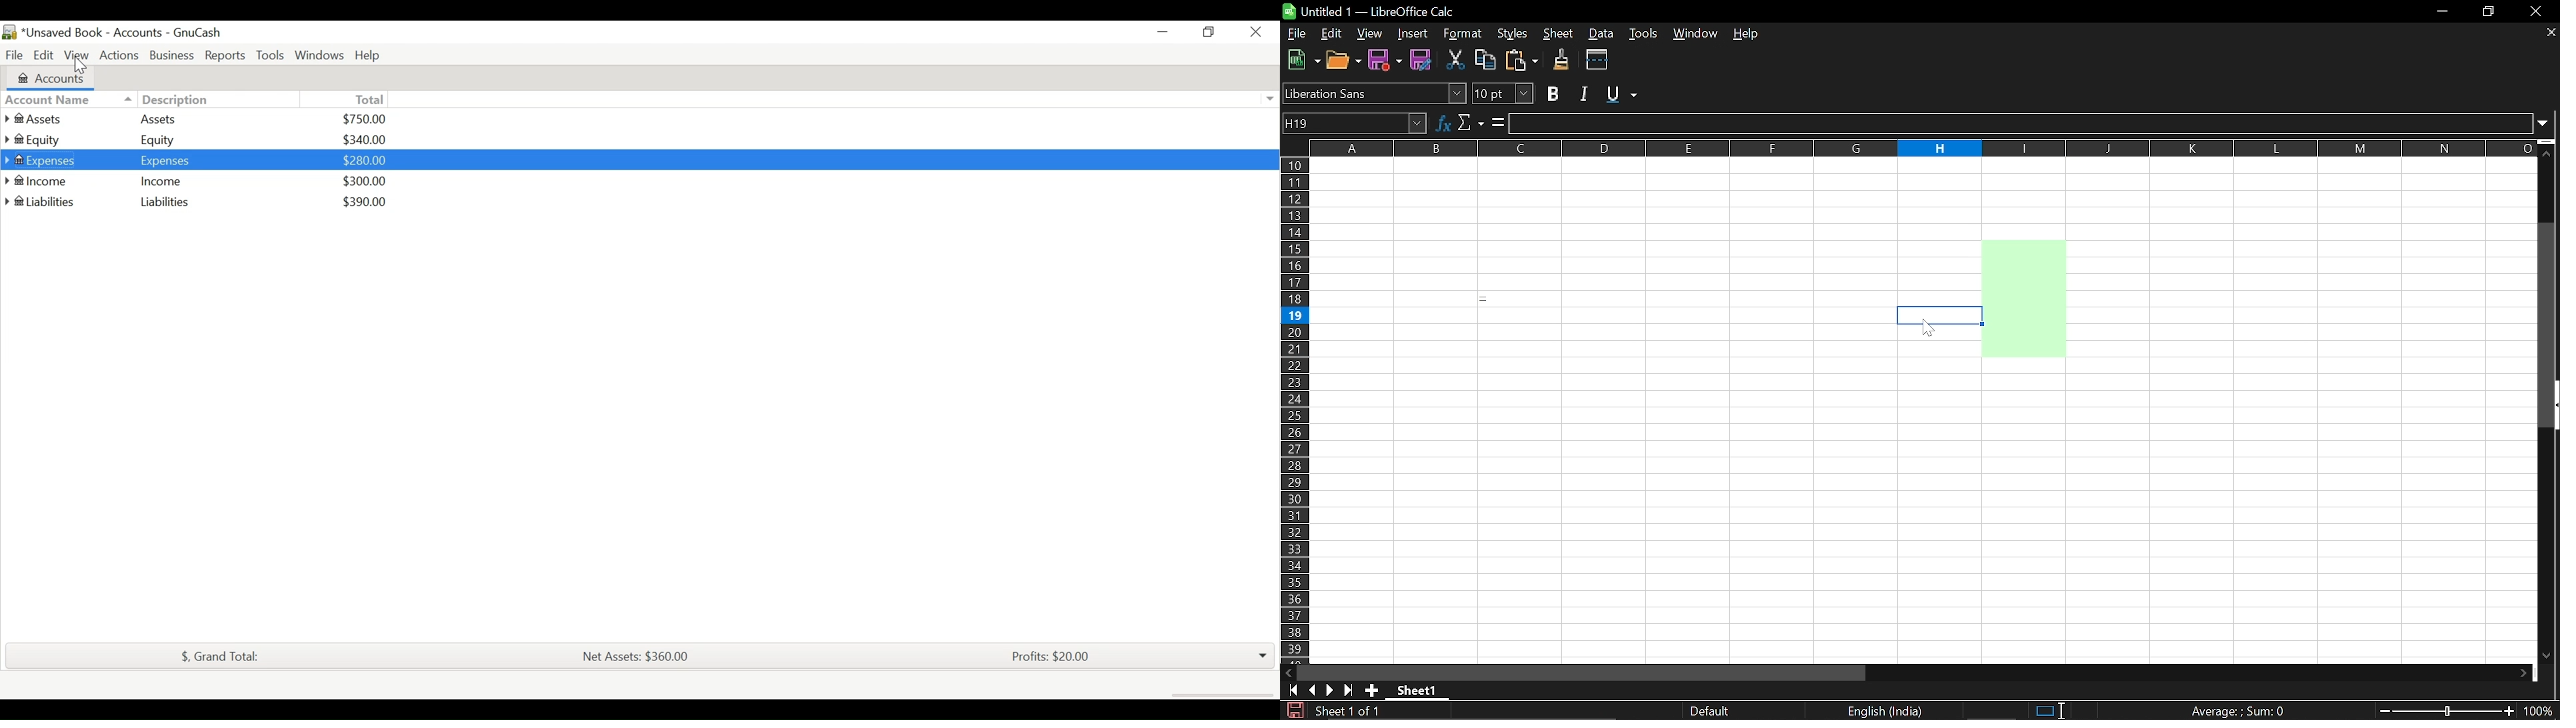 The height and width of the screenshot is (728, 2576). I want to click on Cell style added to multiple cells, so click(2022, 307).